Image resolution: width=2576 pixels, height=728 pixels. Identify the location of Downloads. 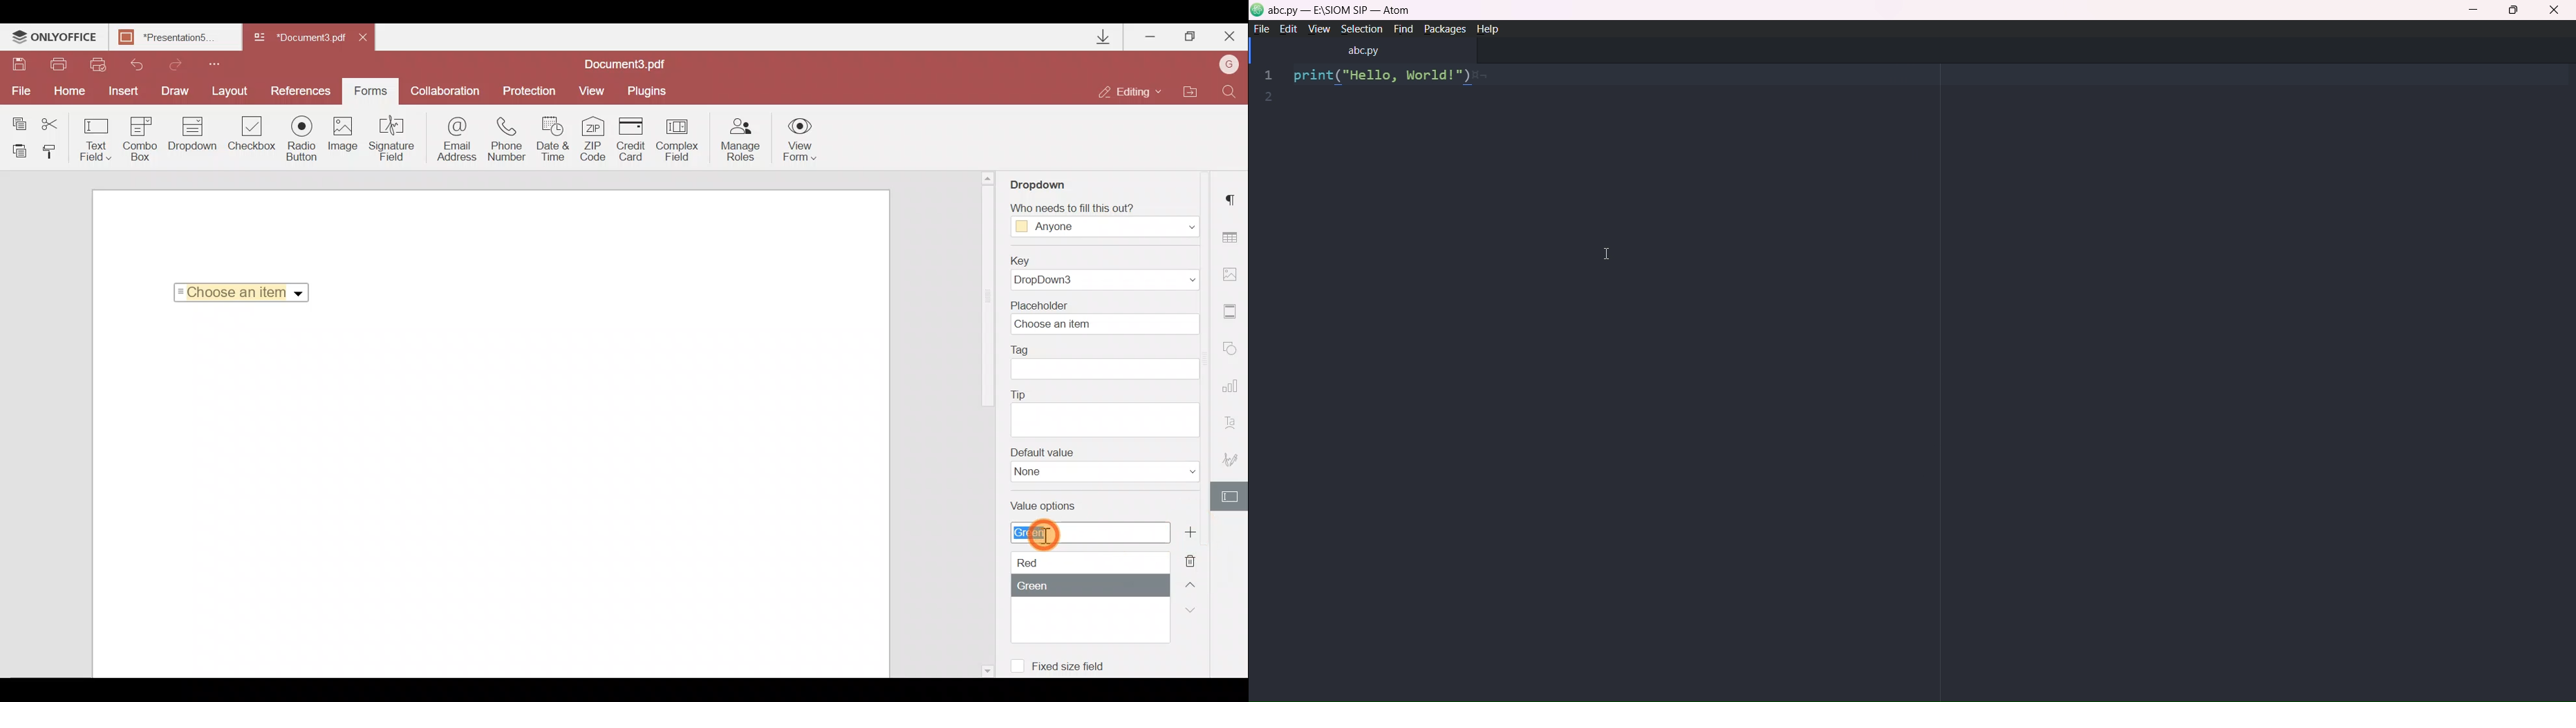
(1106, 37).